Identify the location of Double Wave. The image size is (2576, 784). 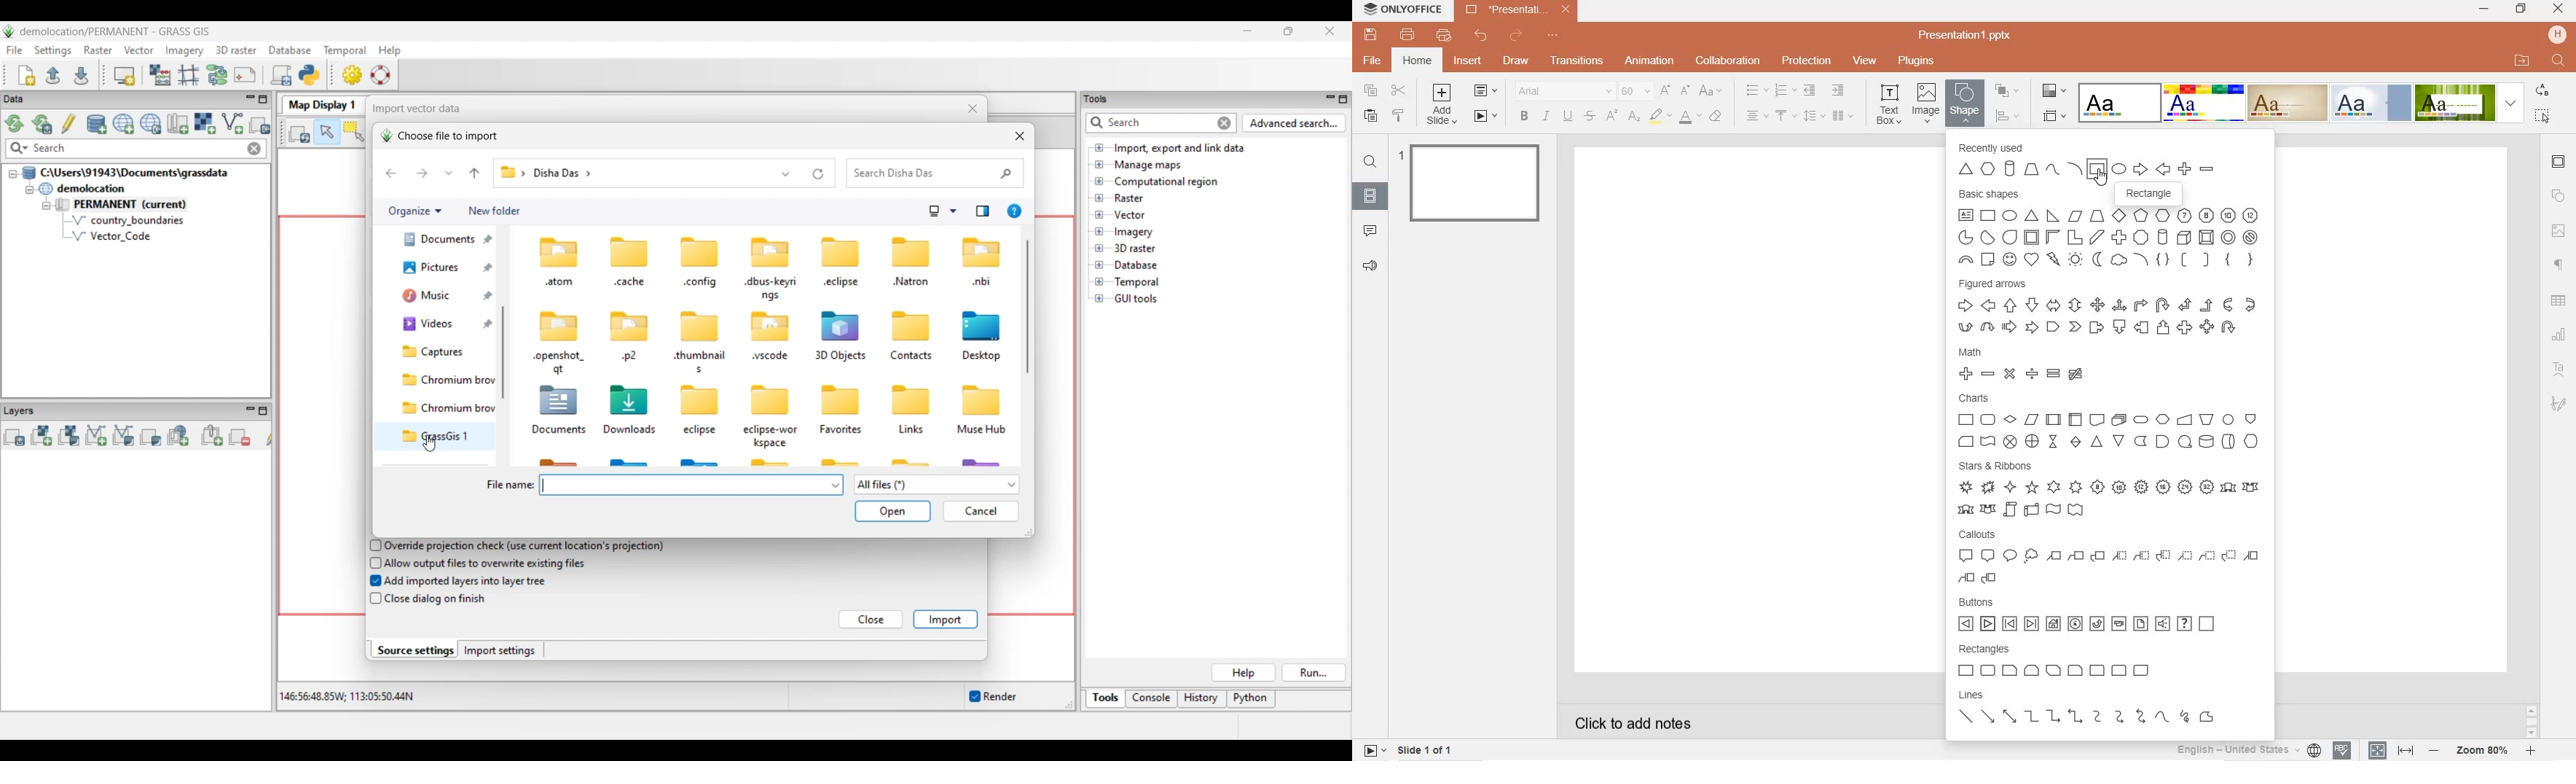
(2076, 509).